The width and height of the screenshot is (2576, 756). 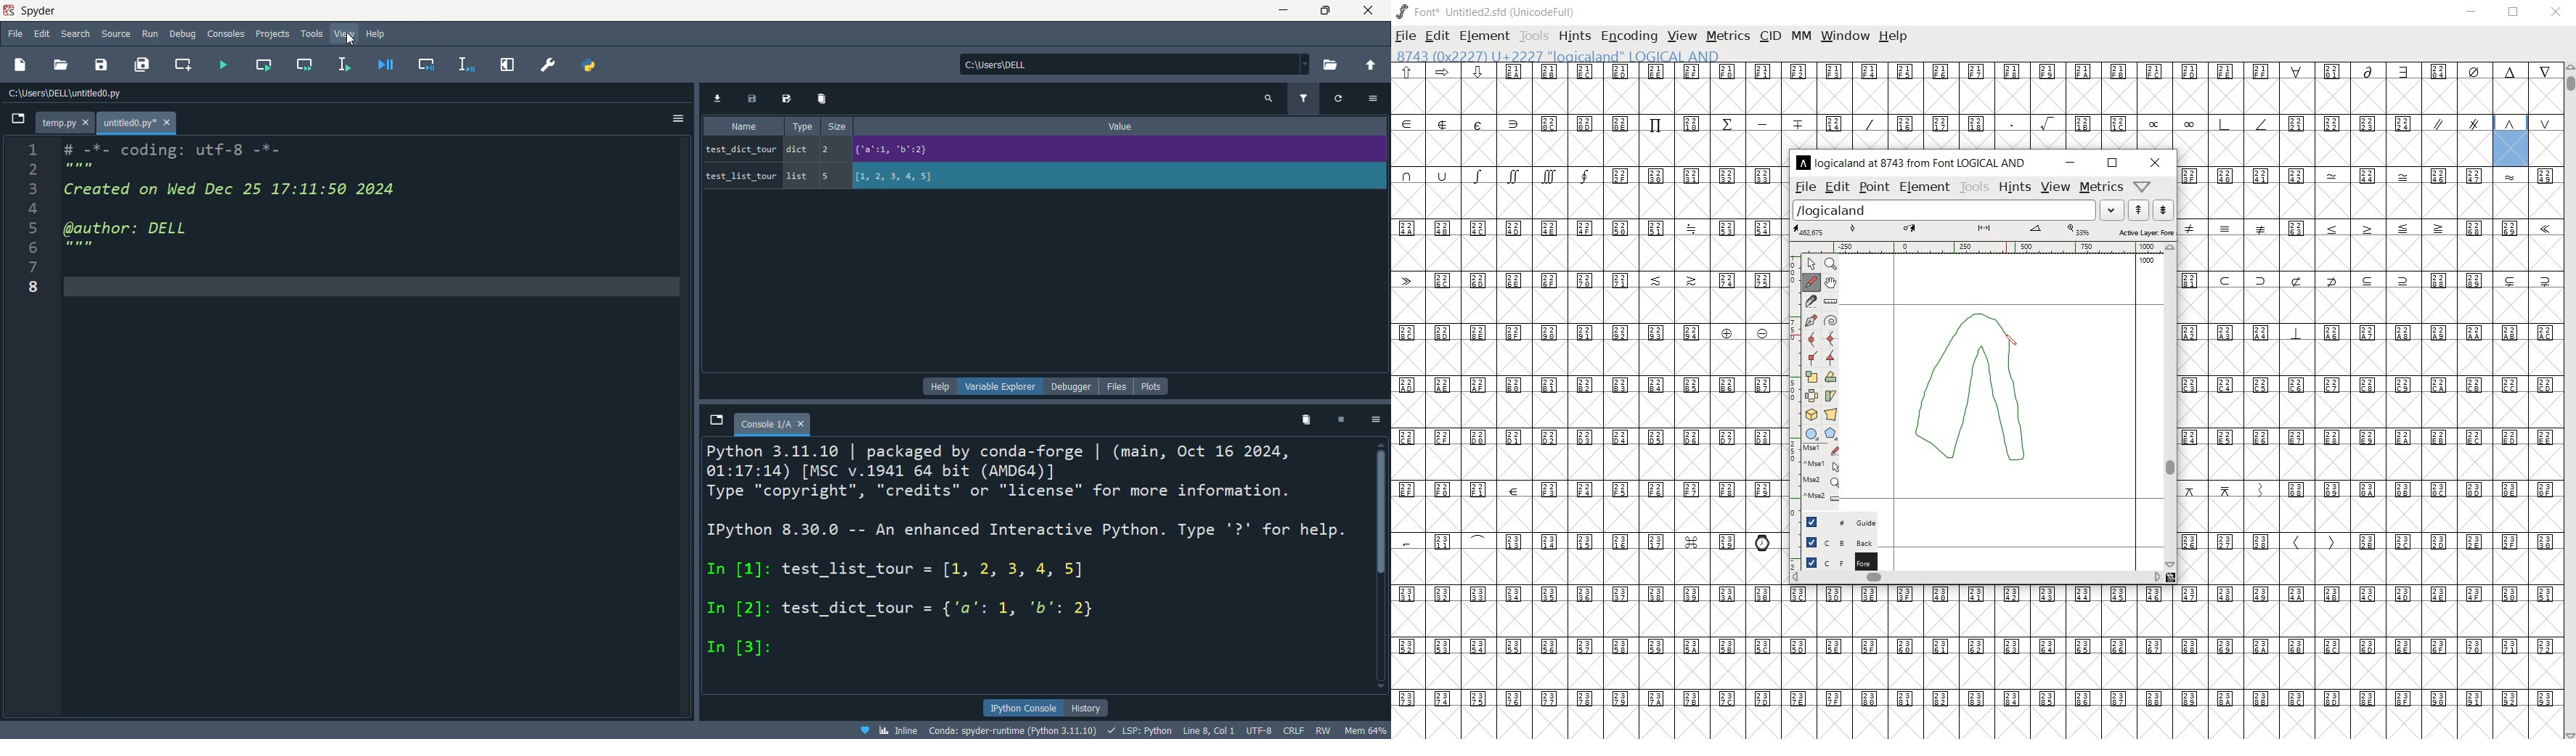 I want to click on interpreter, so click(x=1014, y=730).